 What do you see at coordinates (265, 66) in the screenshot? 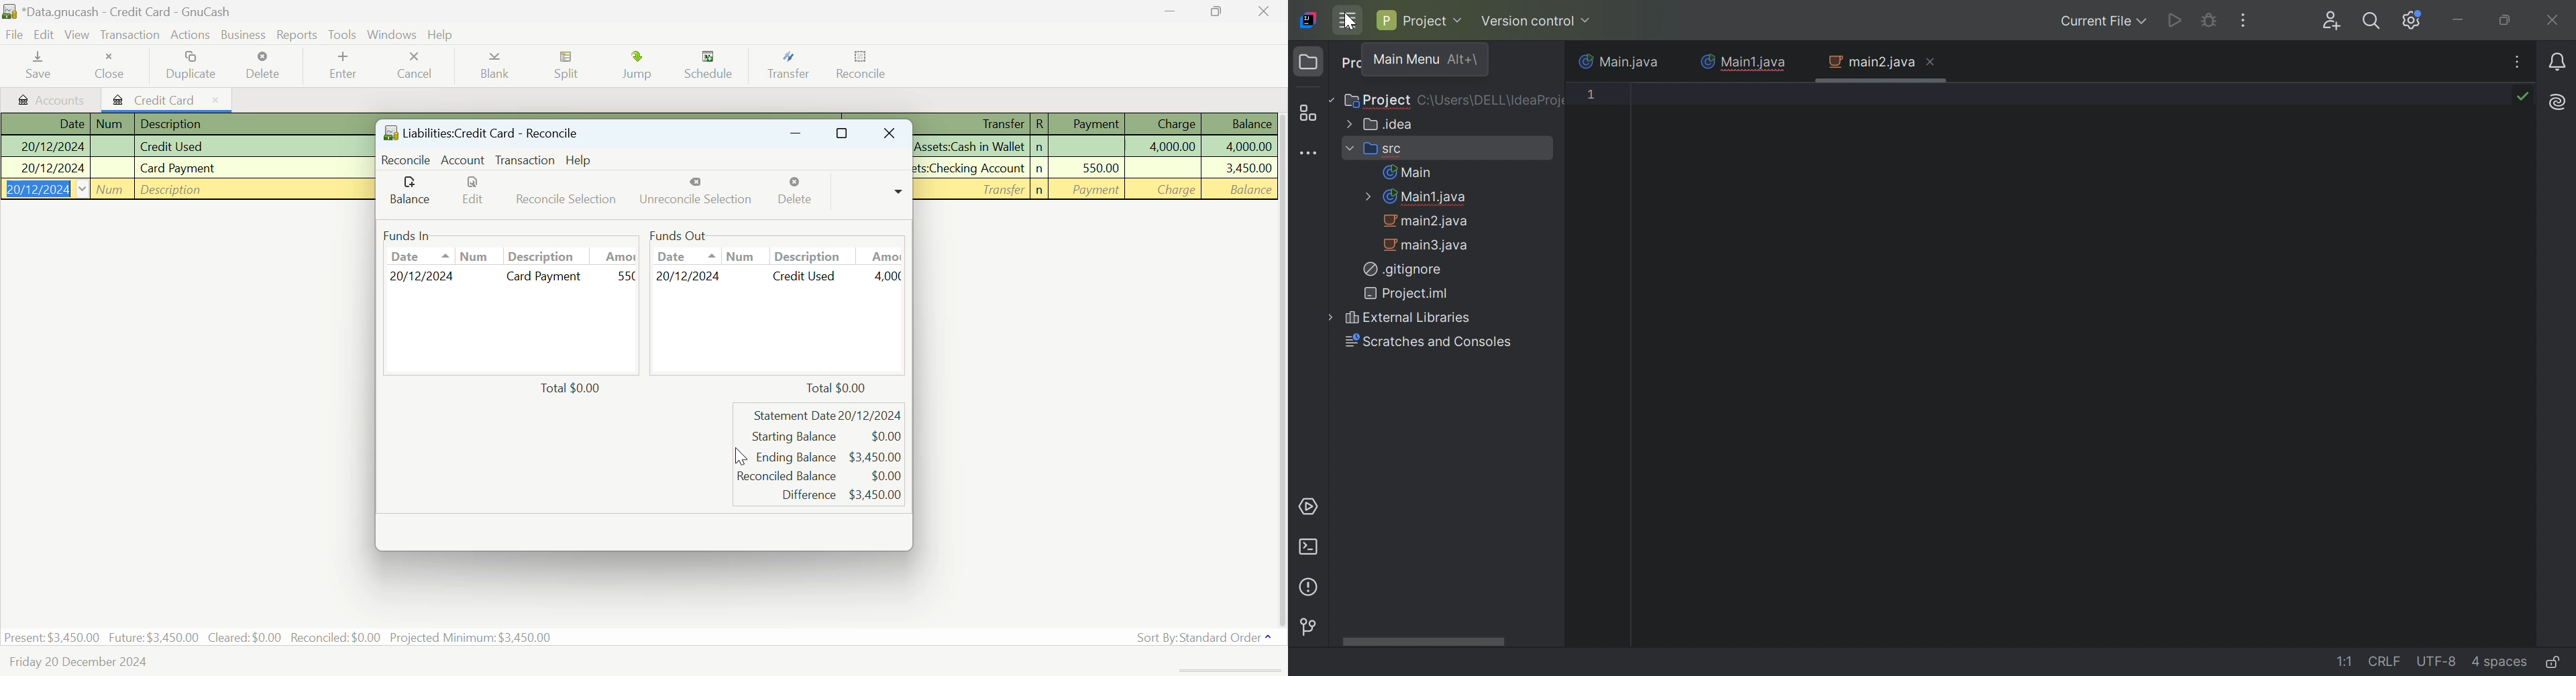
I see `Delete` at bounding box center [265, 66].